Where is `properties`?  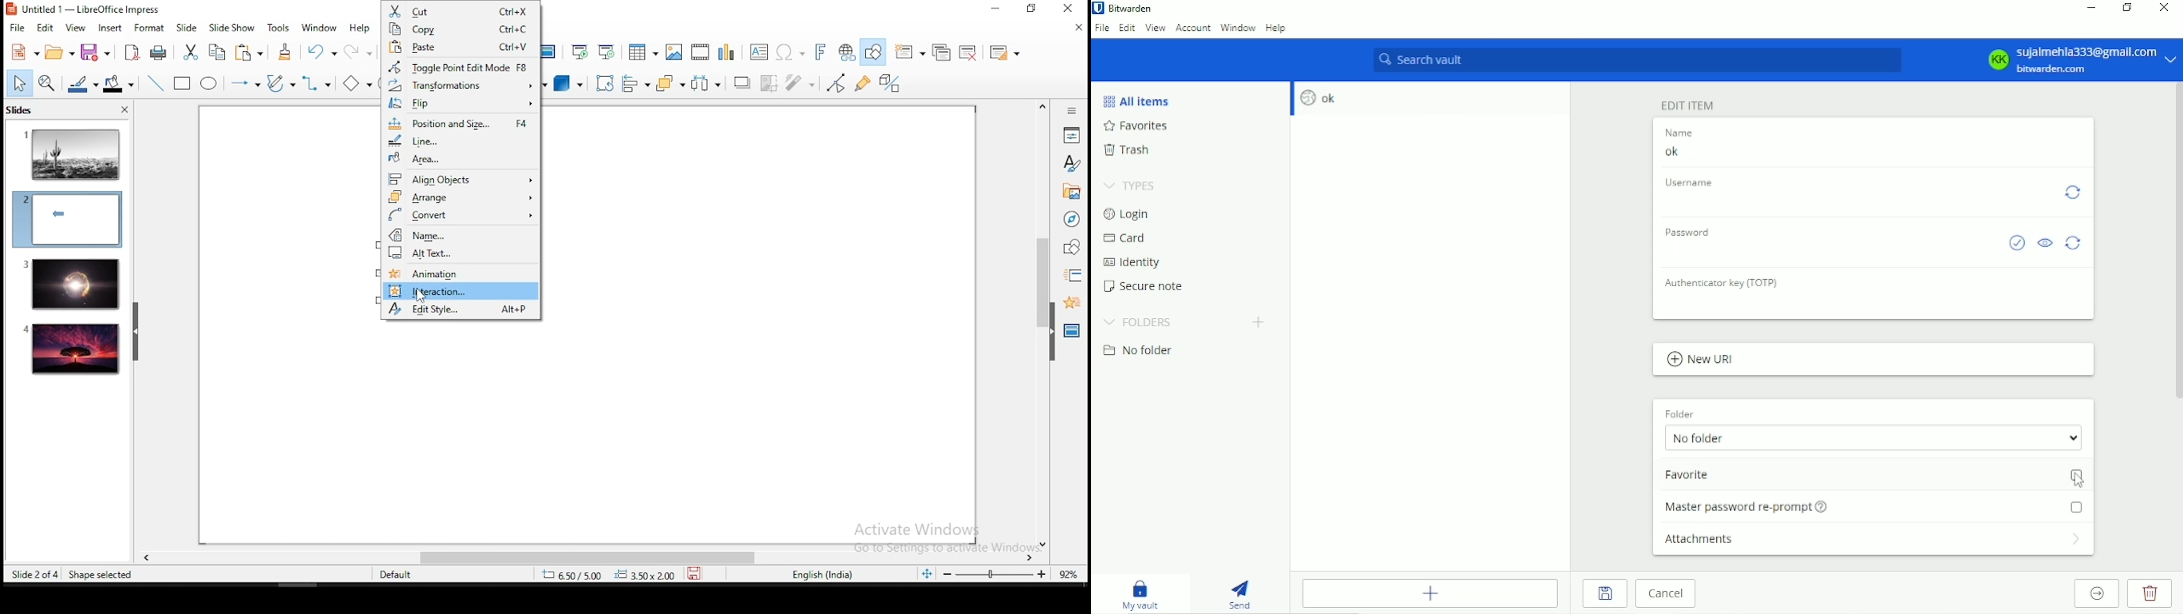 properties is located at coordinates (1072, 134).